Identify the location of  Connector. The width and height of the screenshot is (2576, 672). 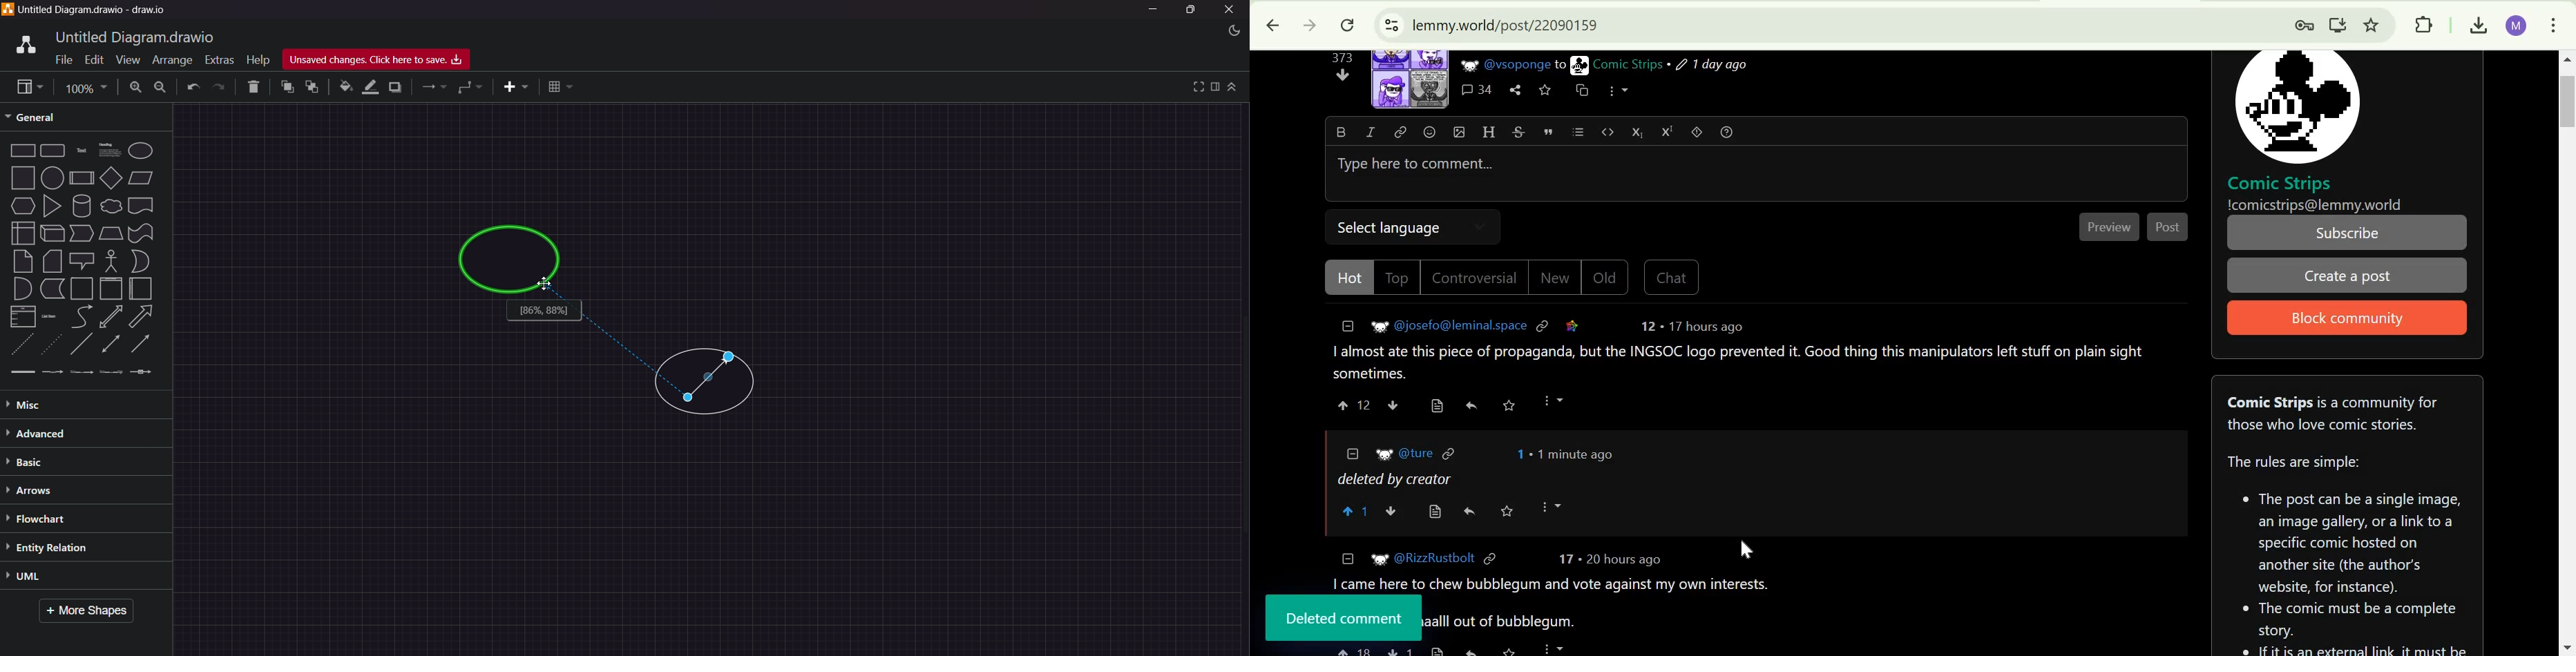
(710, 379).